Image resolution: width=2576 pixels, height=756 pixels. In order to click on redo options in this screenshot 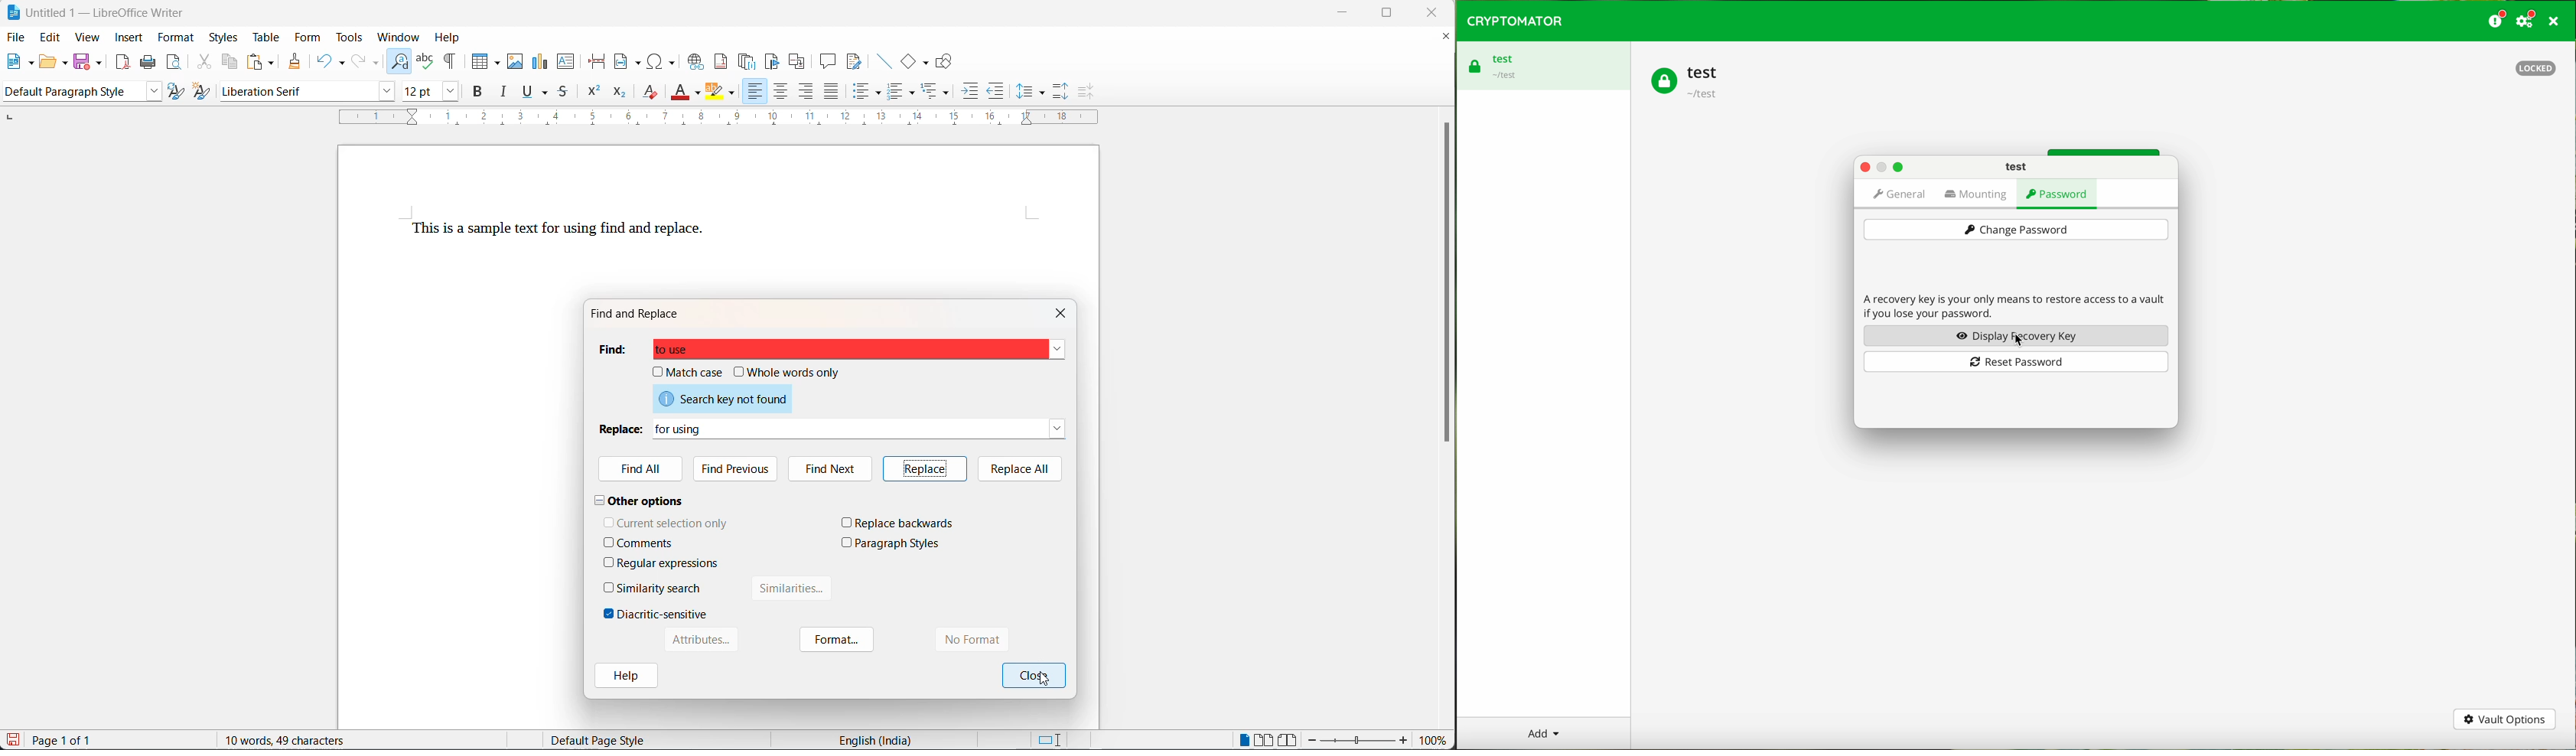, I will do `click(376, 64)`.